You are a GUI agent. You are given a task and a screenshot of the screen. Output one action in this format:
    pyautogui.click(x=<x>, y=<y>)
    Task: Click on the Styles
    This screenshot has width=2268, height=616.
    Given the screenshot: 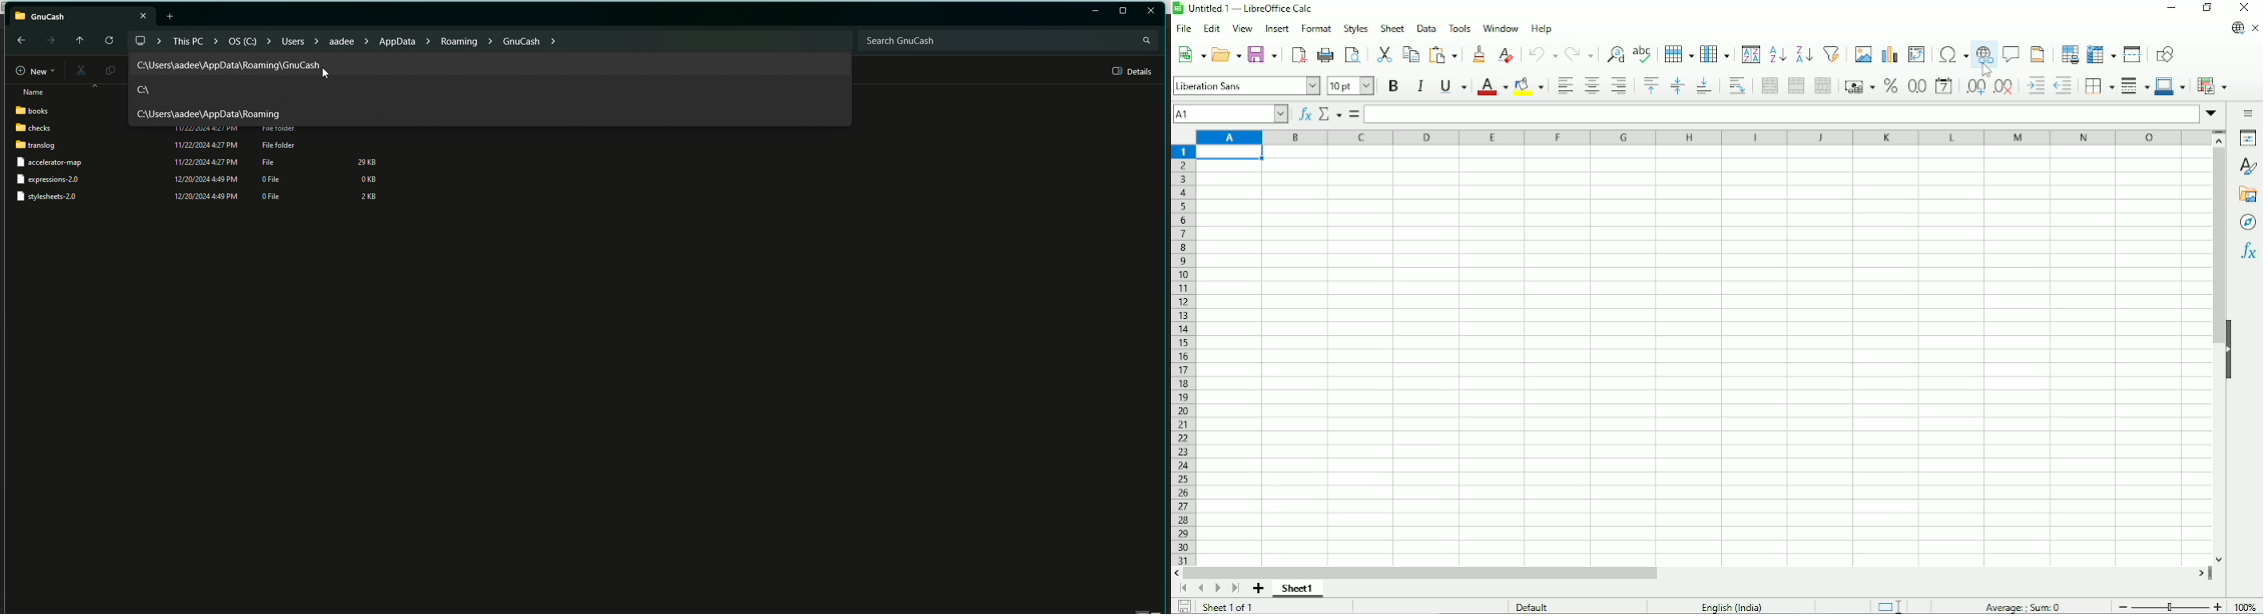 What is the action you would take?
    pyautogui.click(x=2249, y=167)
    